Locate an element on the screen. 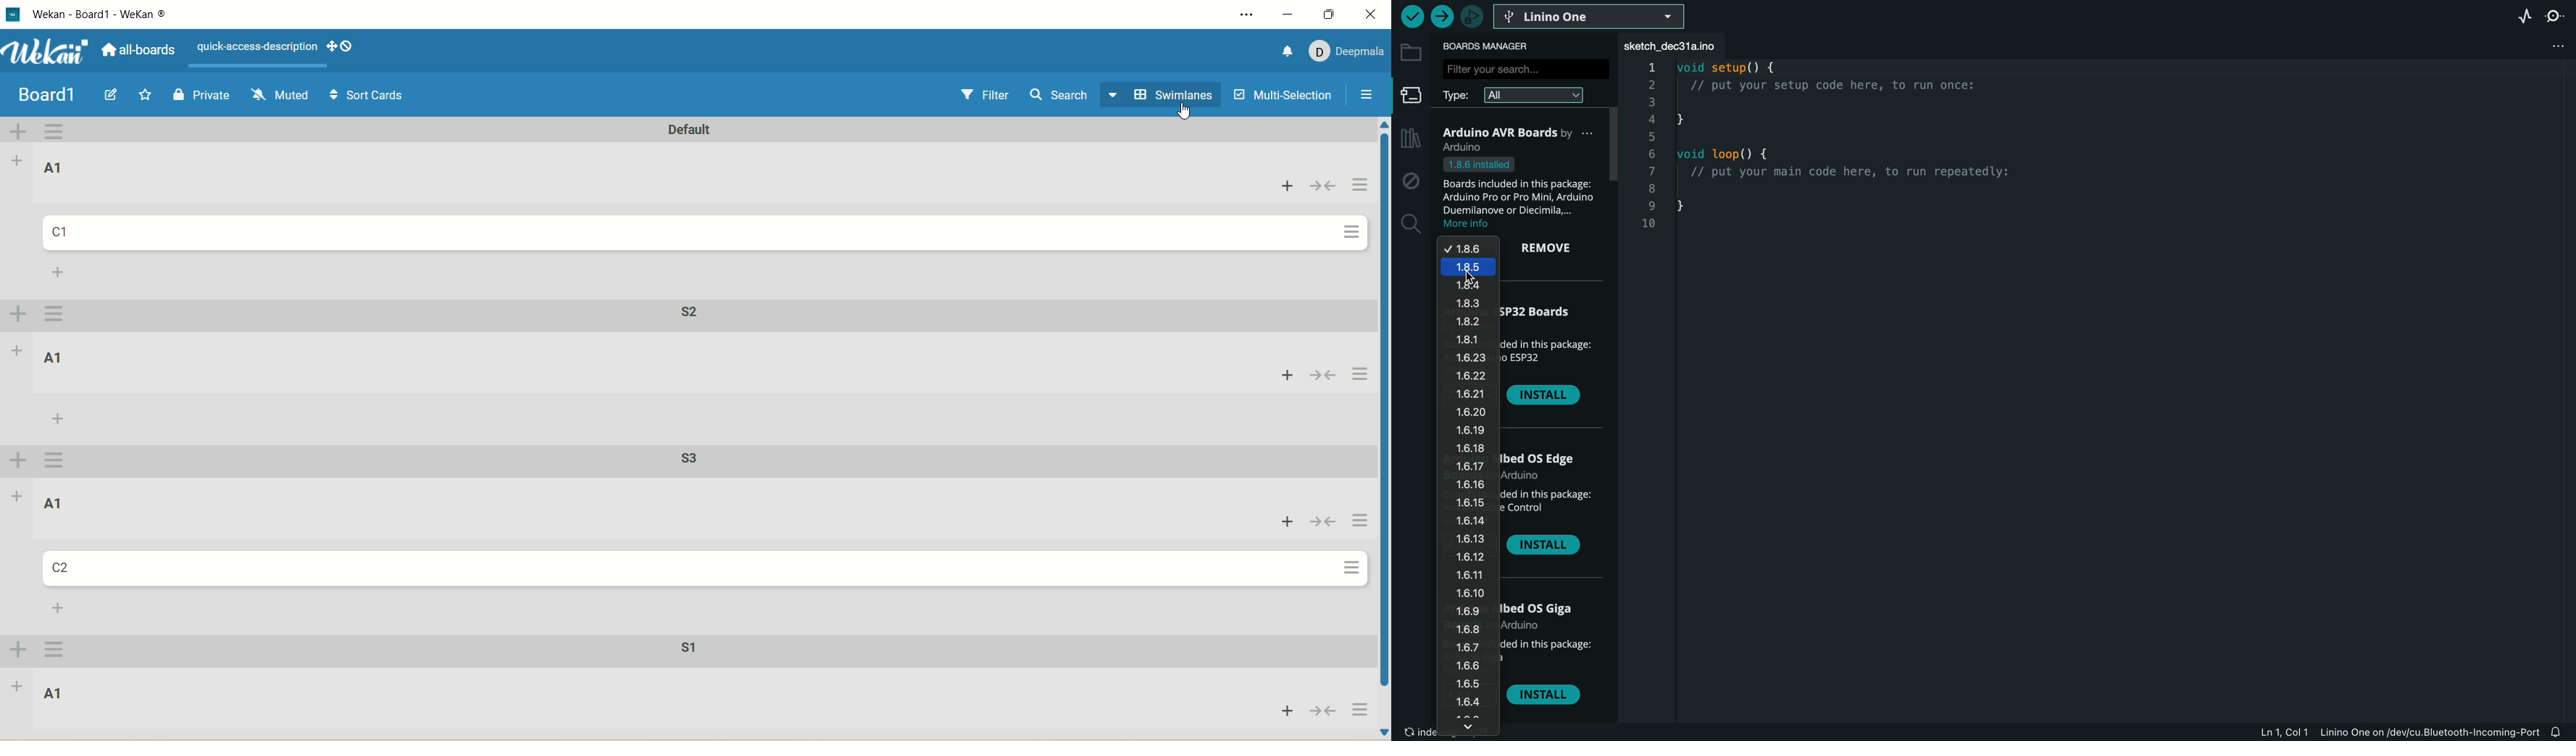 The image size is (2576, 756). 5 is located at coordinates (1652, 137).